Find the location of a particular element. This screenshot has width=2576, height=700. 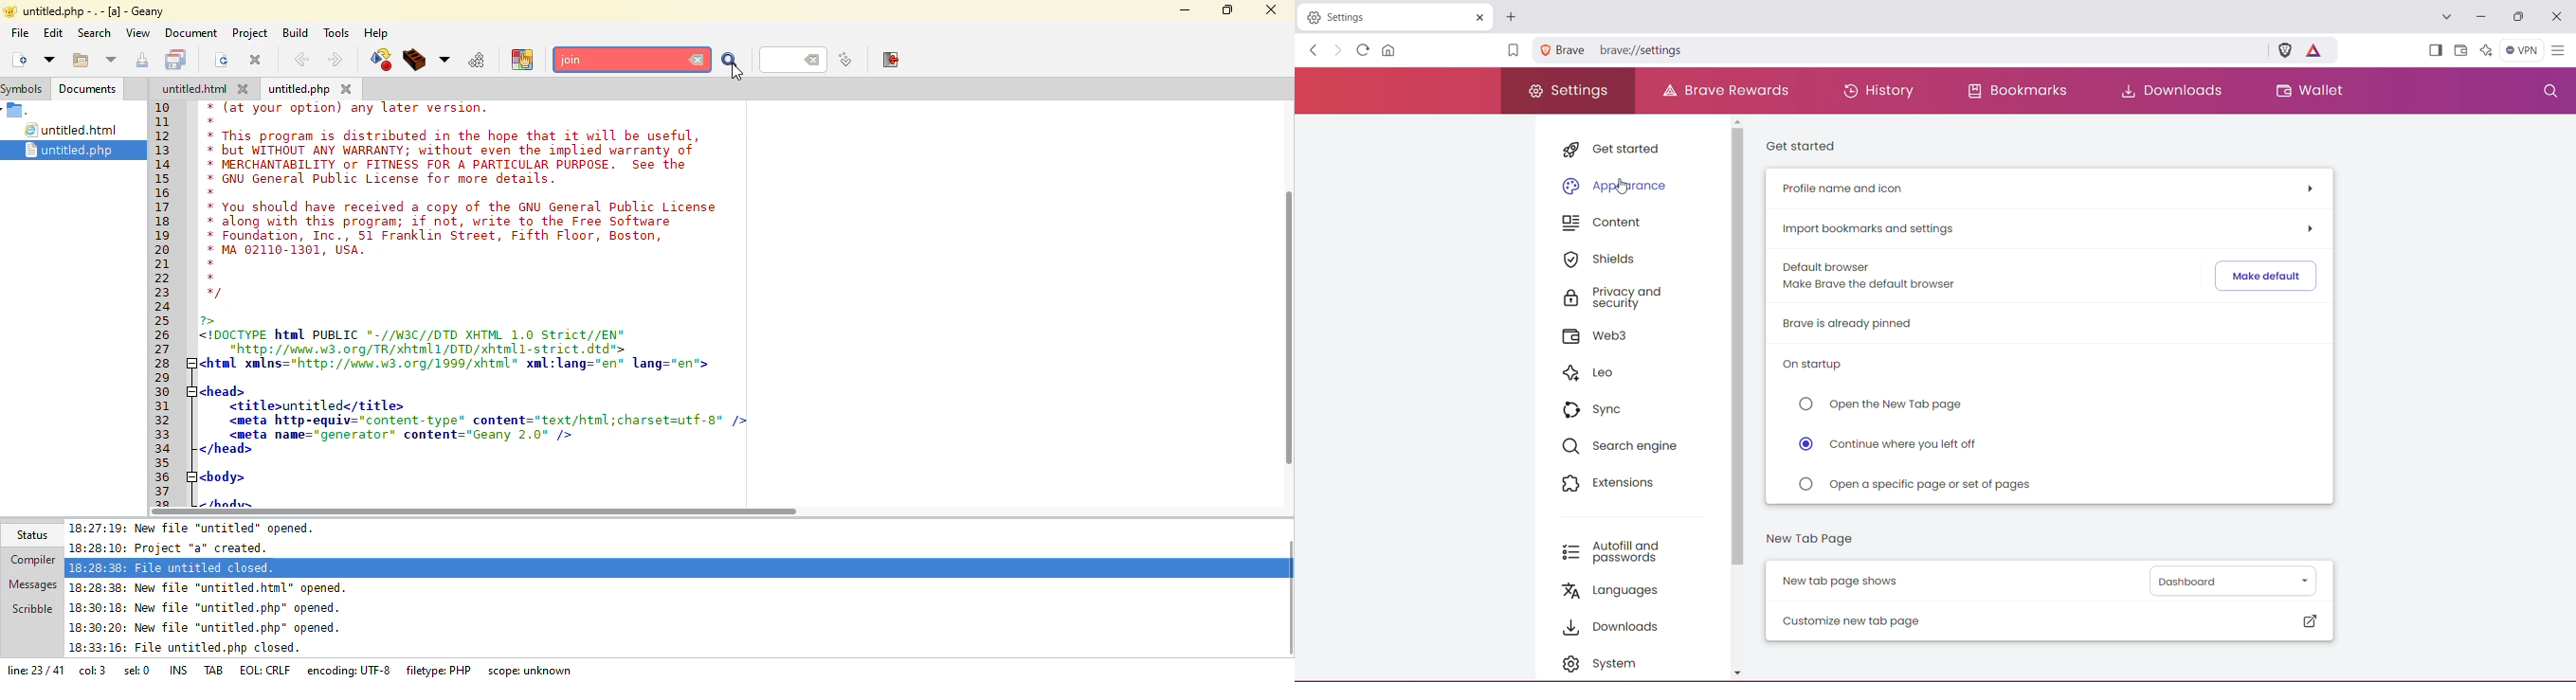

Privacy and security is located at coordinates (1620, 298).